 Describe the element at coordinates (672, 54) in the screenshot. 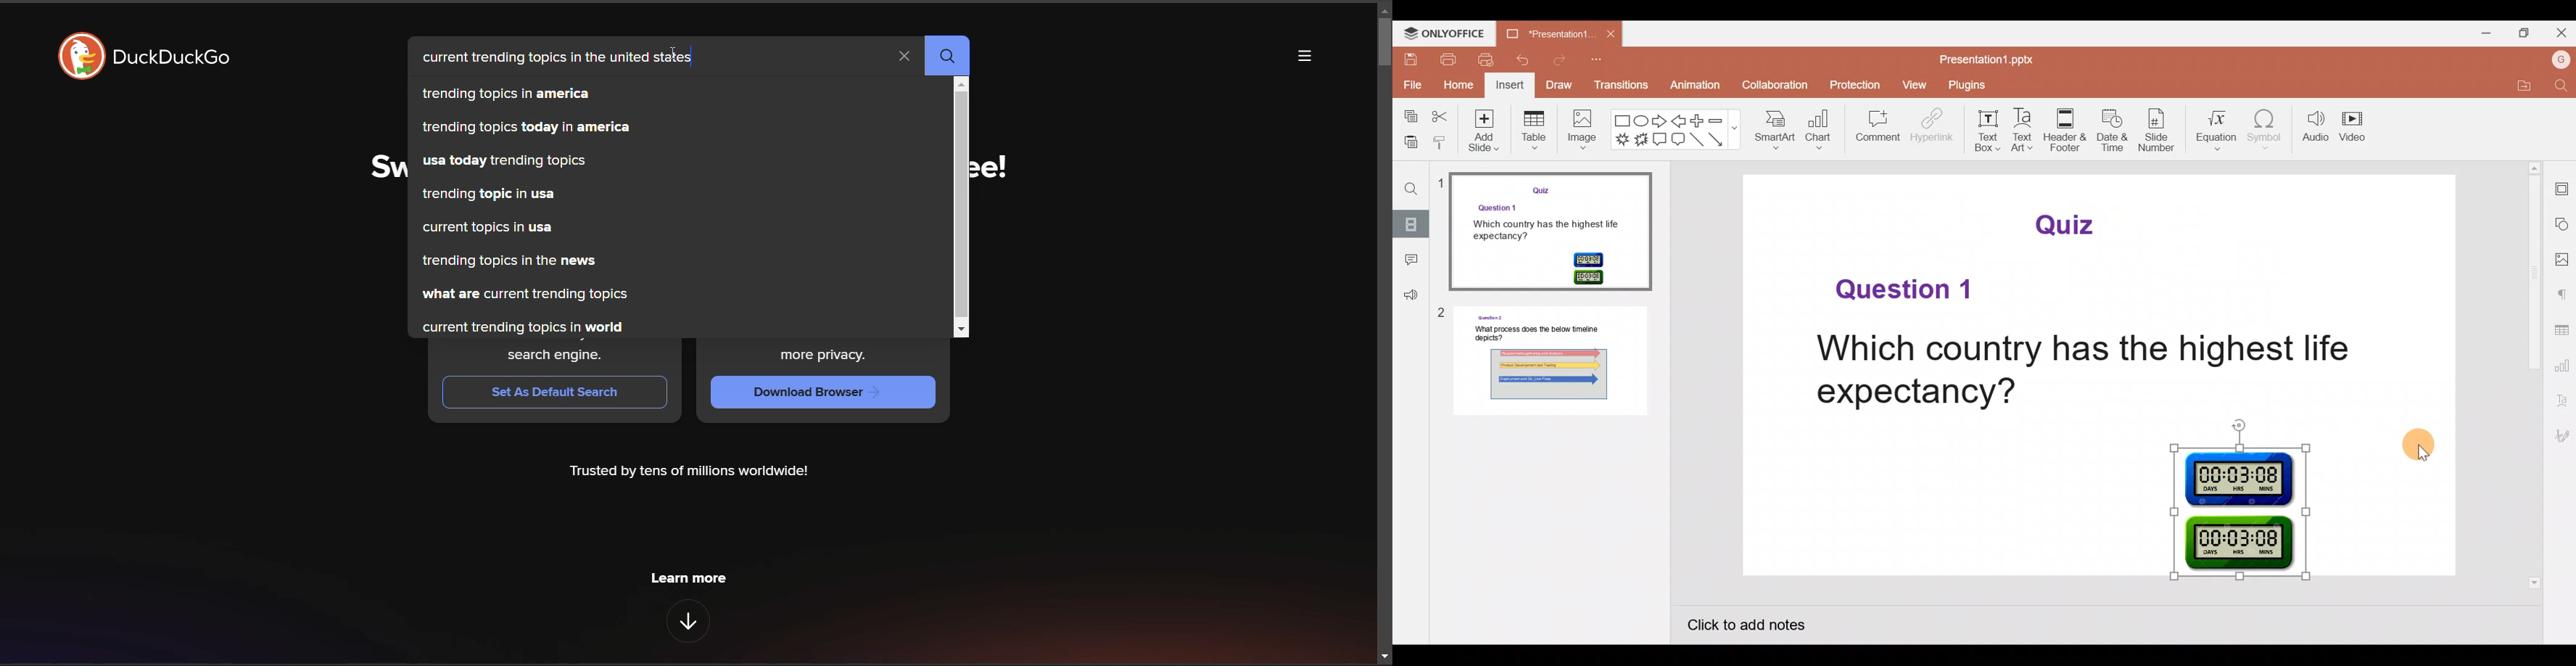

I see `cursor` at that location.